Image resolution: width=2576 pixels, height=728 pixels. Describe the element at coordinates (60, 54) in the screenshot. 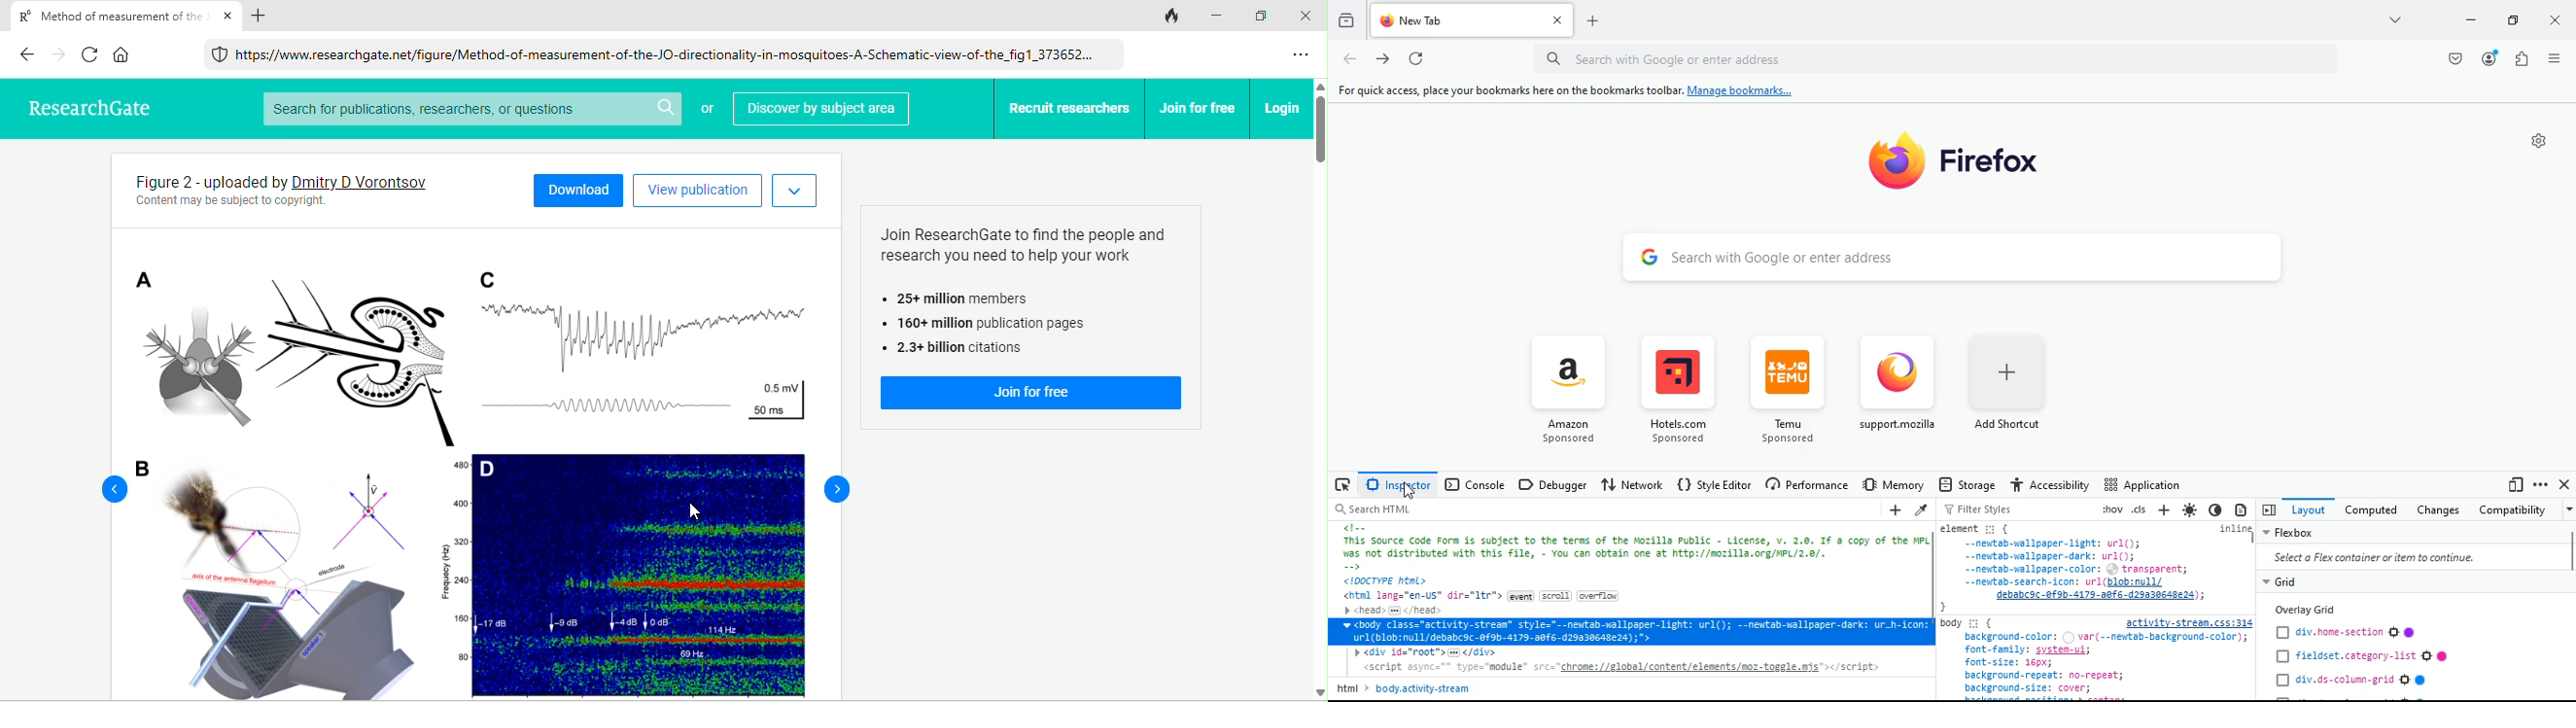

I see `forward` at that location.